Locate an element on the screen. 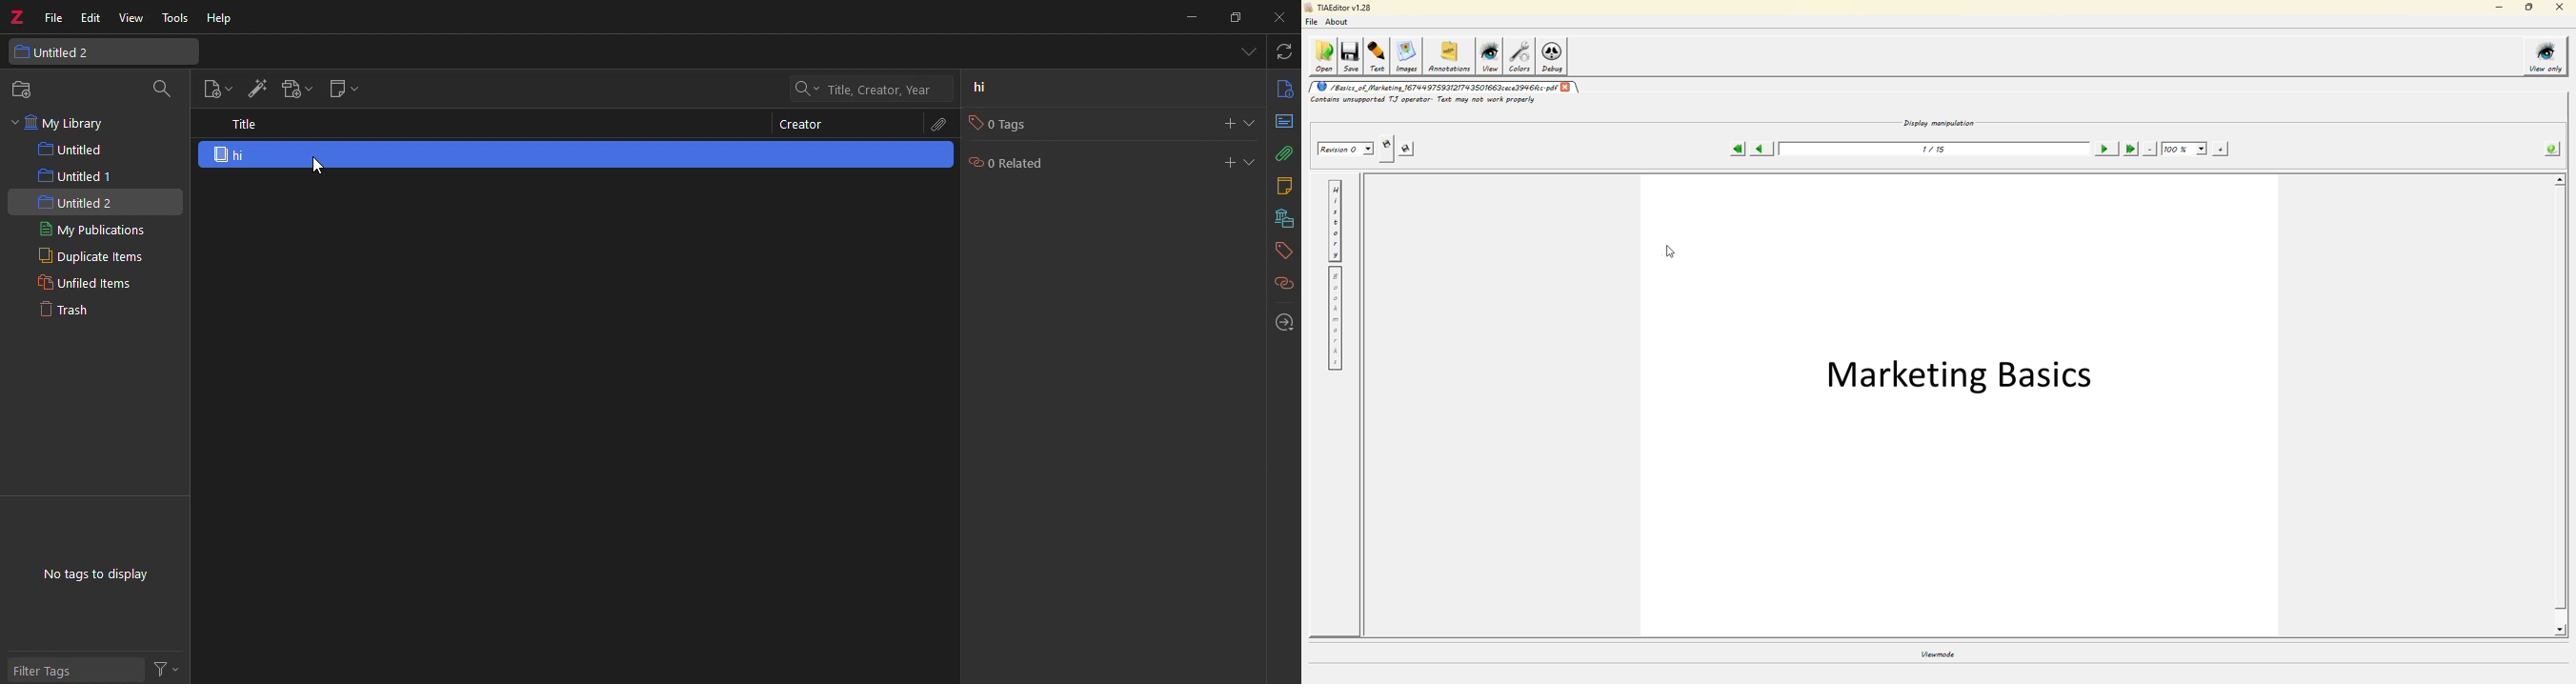 The image size is (2576, 700). title is located at coordinates (243, 124).